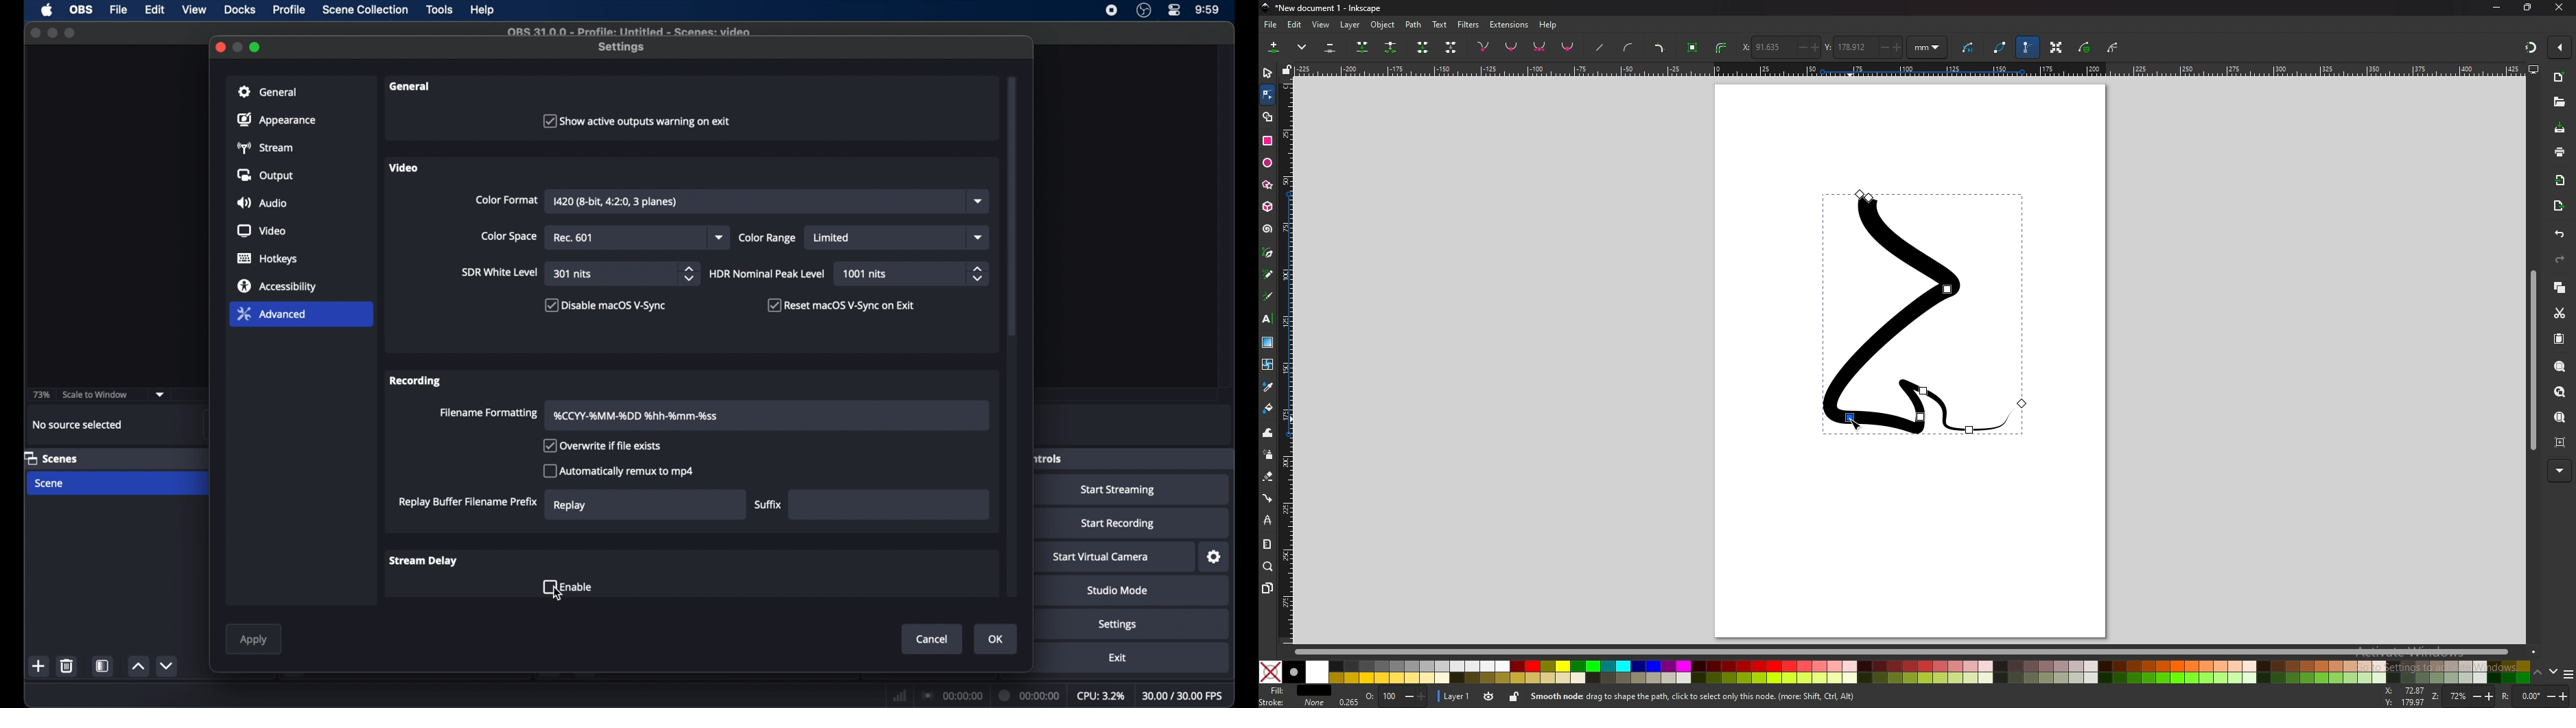 Image resolution: width=2576 pixels, height=728 pixels. Describe the element at coordinates (1112, 10) in the screenshot. I see `screen recorder icon` at that location.